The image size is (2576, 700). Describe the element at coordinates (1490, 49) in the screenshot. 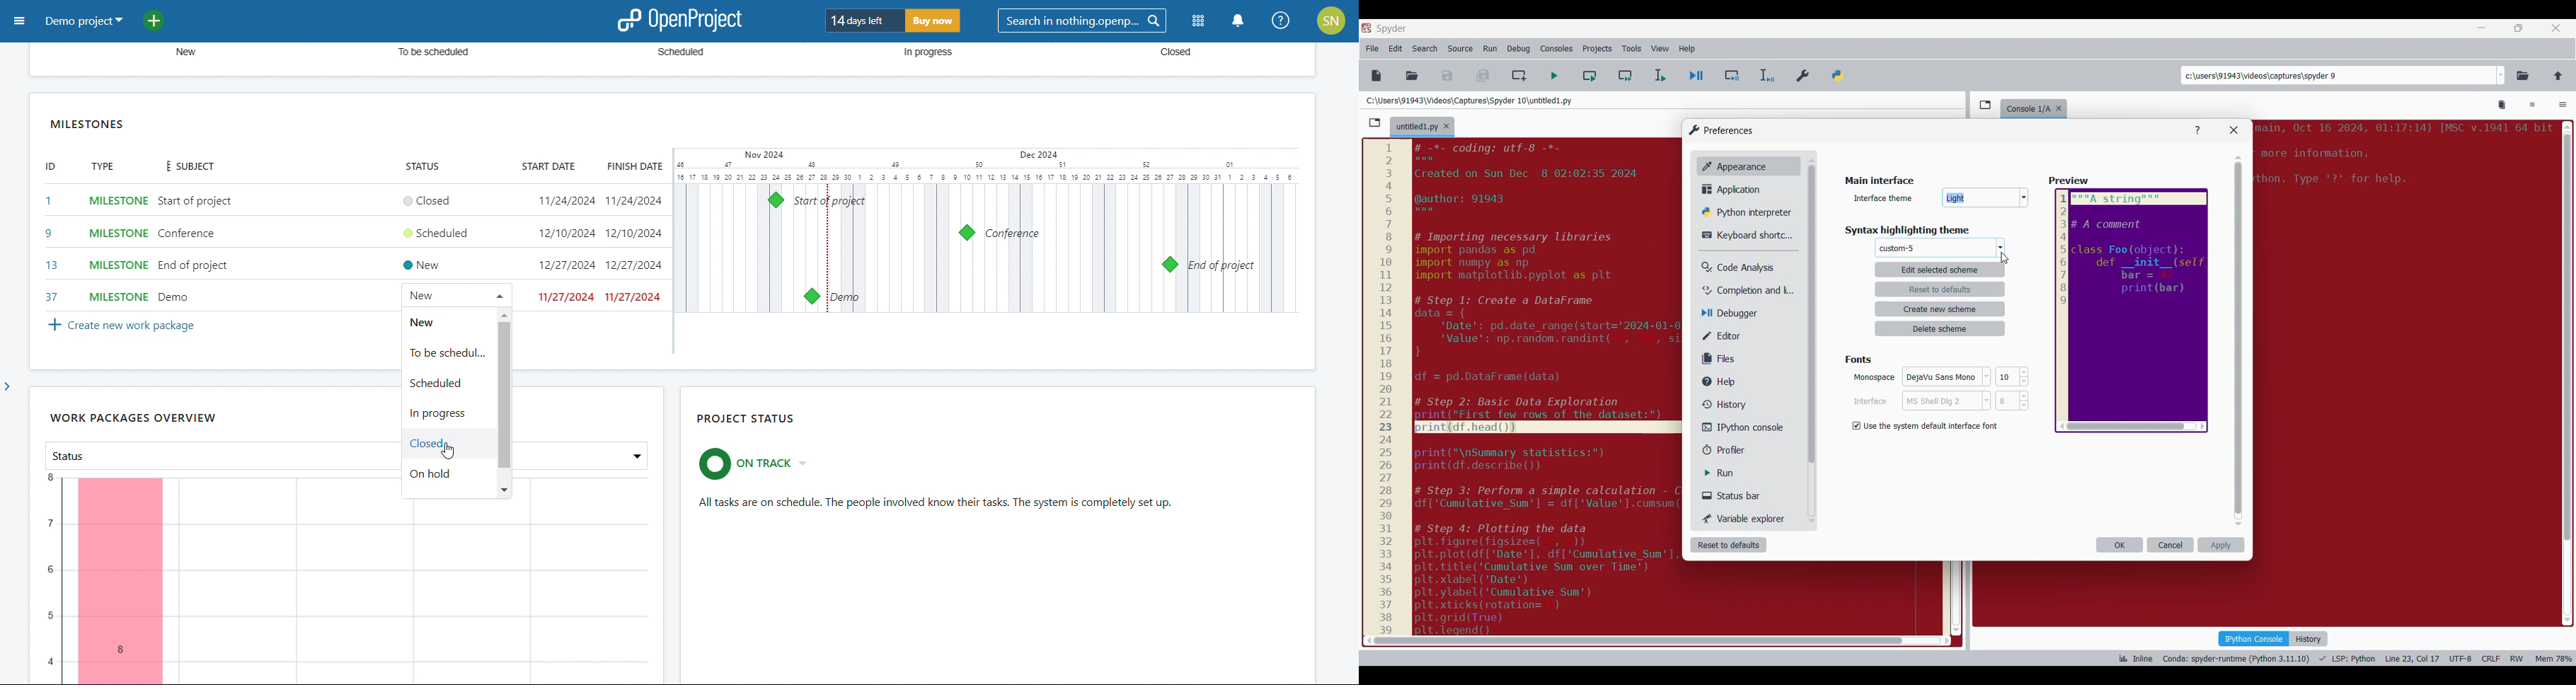

I see `Run menu` at that location.